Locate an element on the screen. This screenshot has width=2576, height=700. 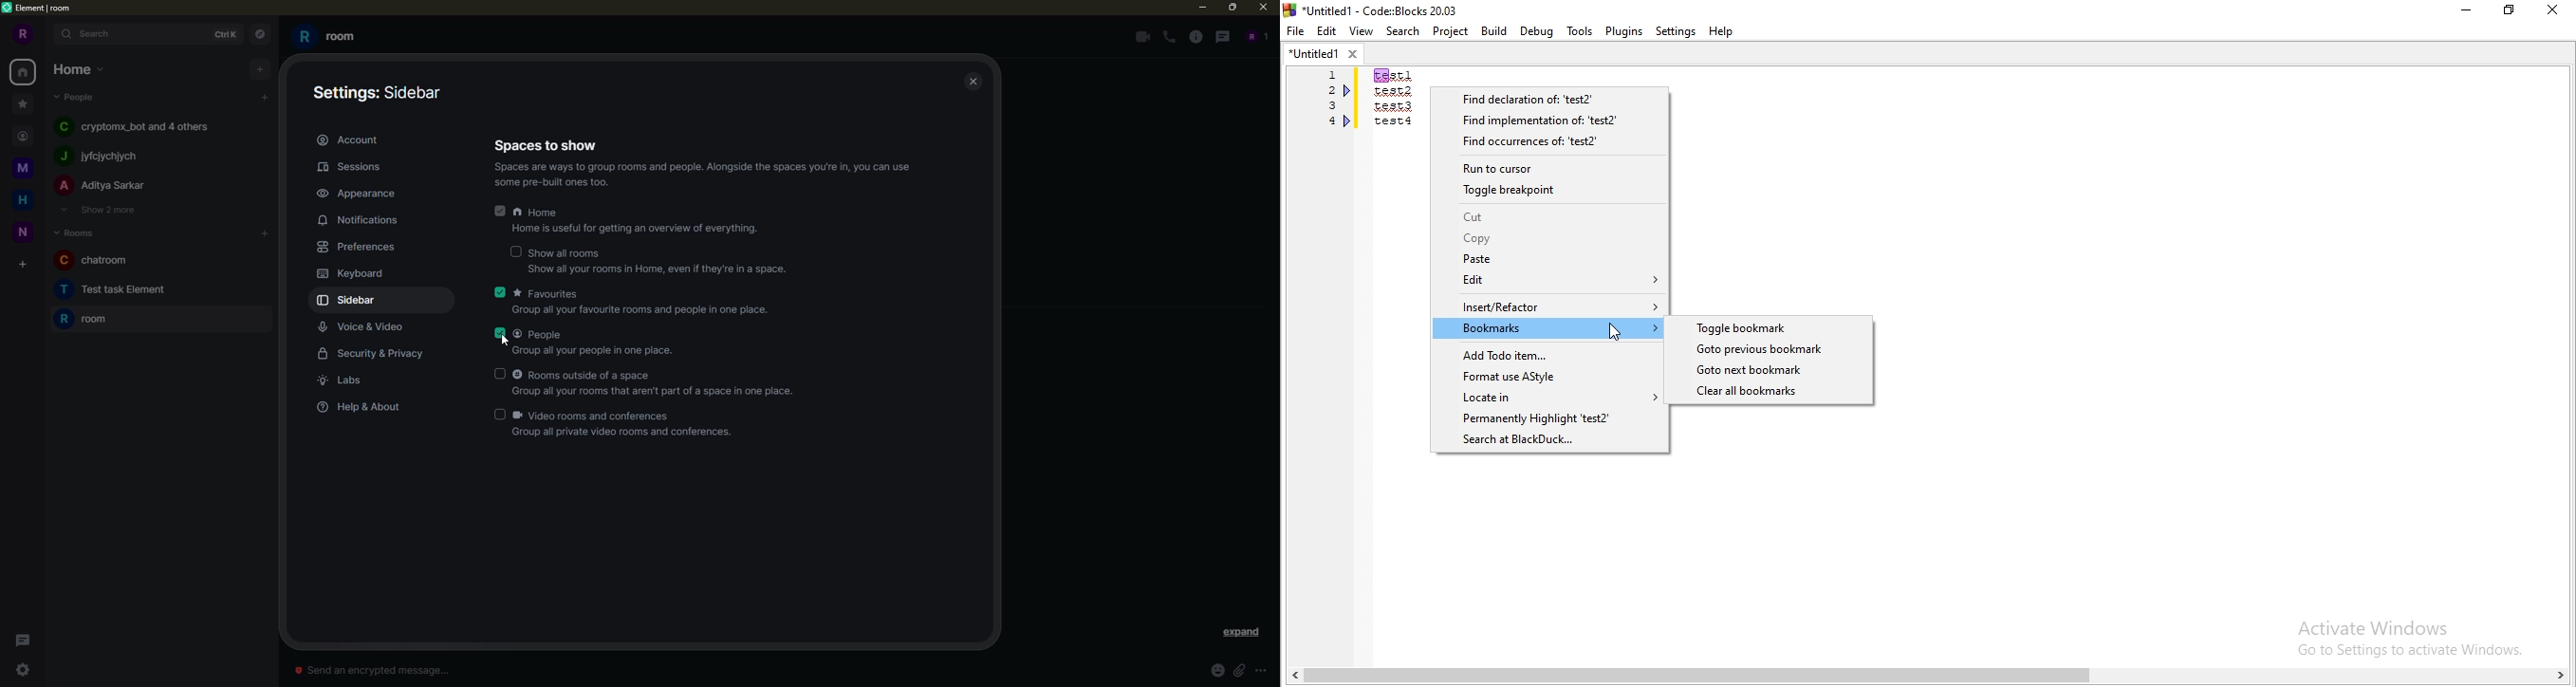
Run to cursor is located at coordinates (1550, 168).